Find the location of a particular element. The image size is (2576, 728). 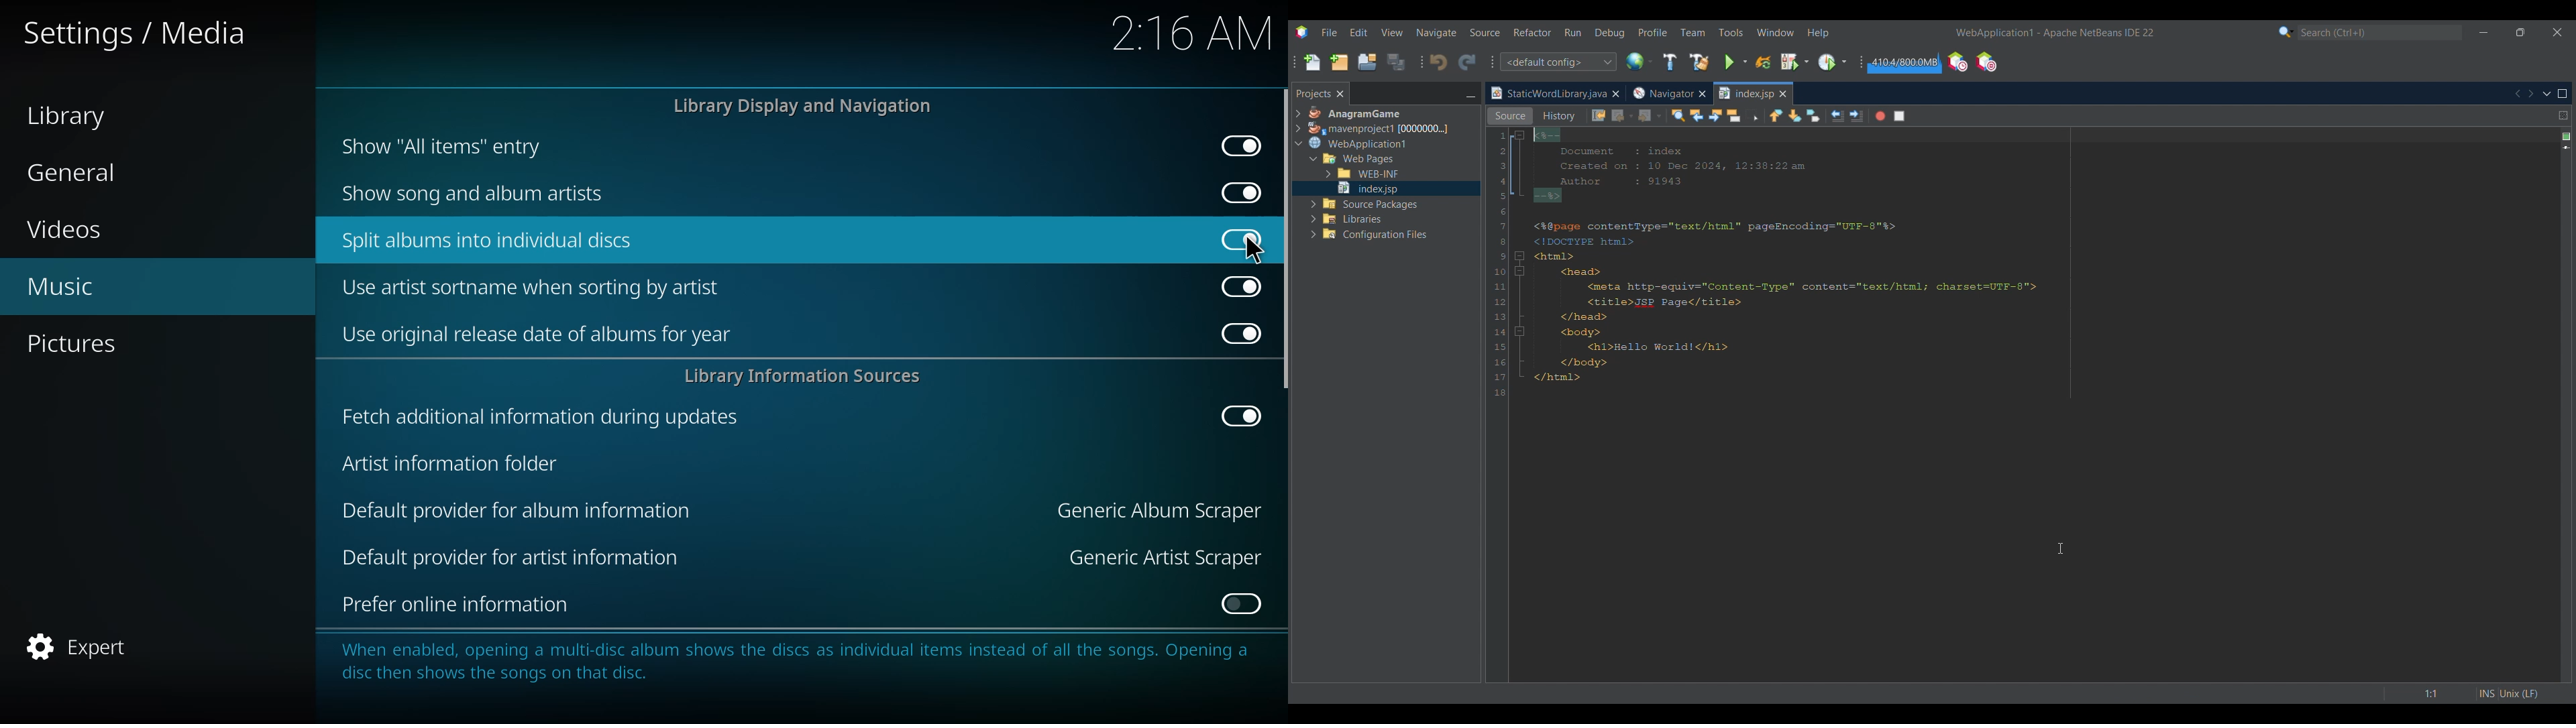

library info sources is located at coordinates (810, 375).